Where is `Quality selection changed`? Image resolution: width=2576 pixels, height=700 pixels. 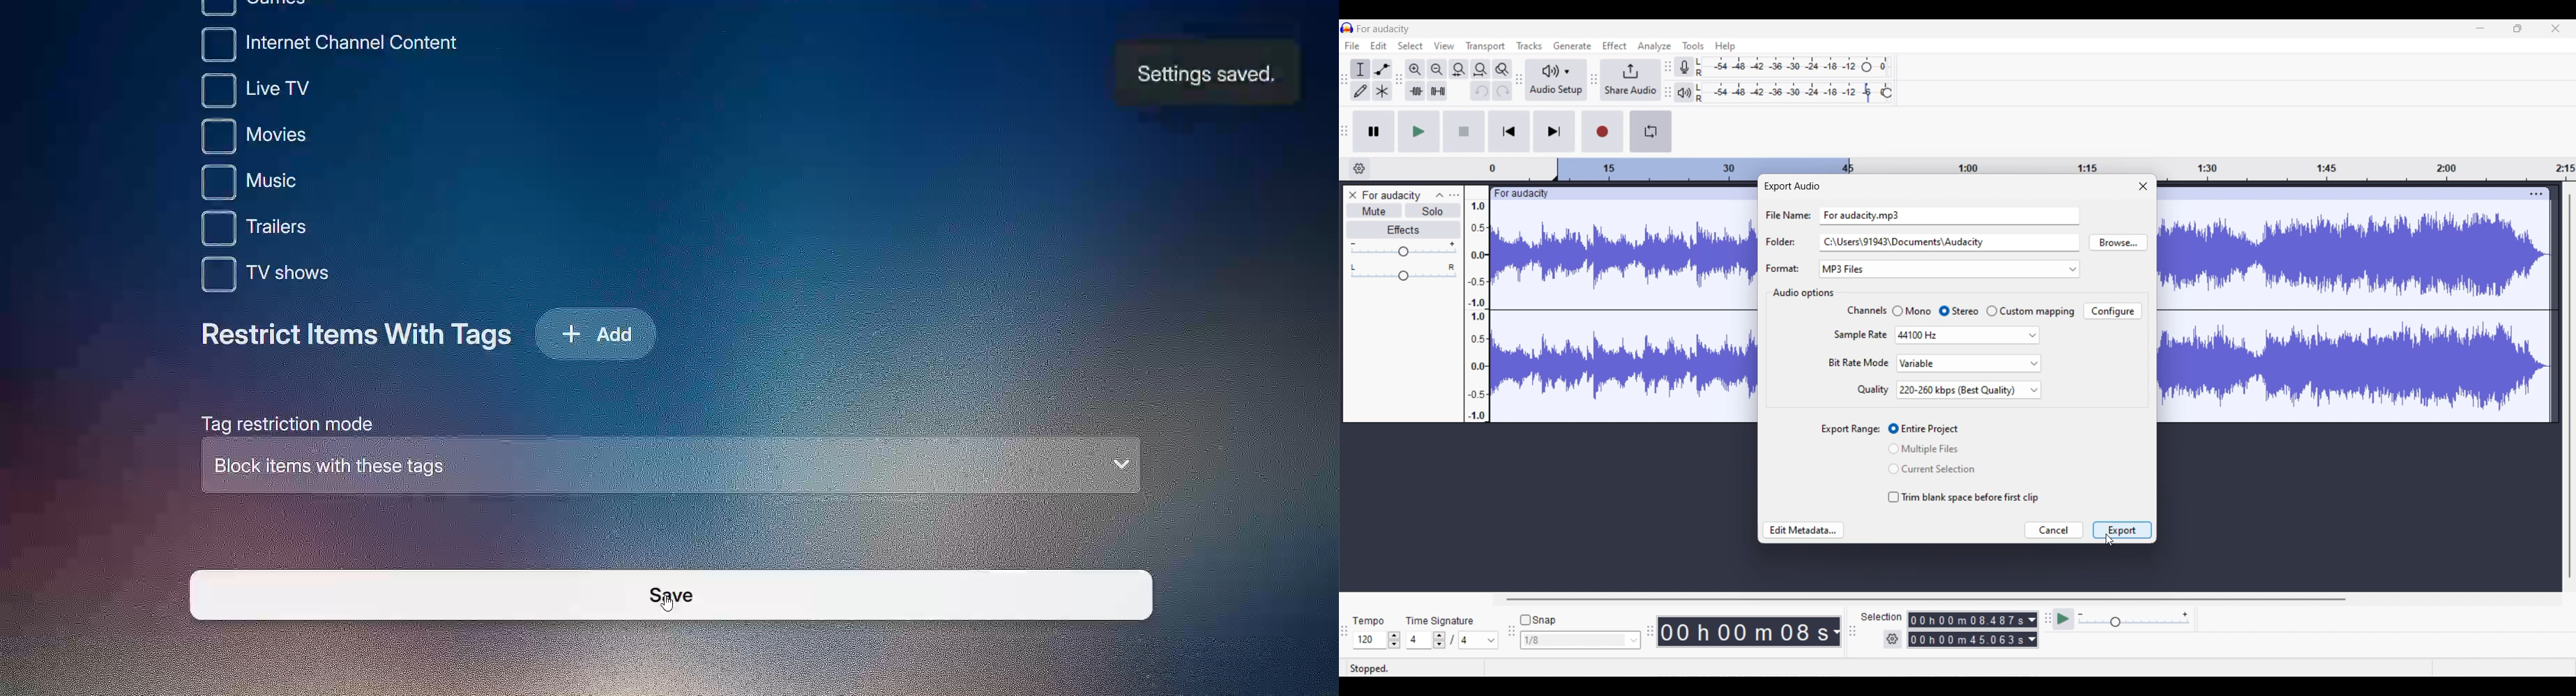 Quality selection changed is located at coordinates (1957, 390).